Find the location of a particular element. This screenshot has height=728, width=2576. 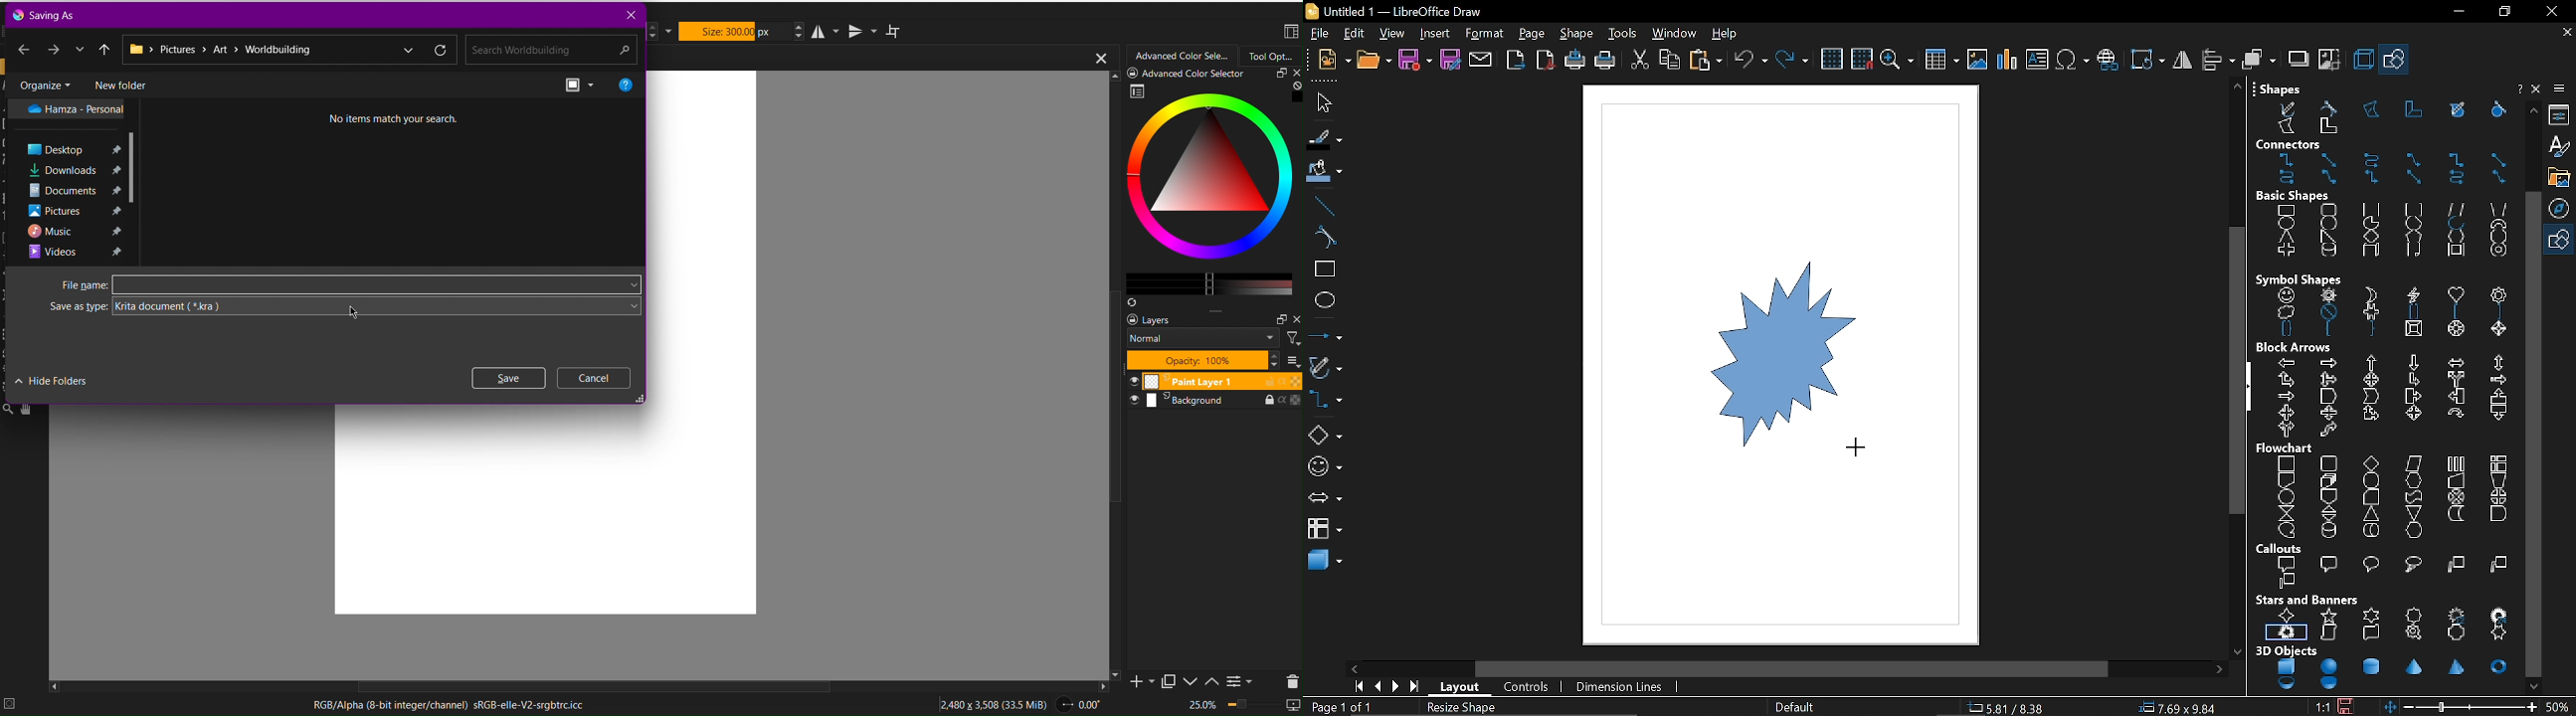

Navigator is located at coordinates (2562, 208).